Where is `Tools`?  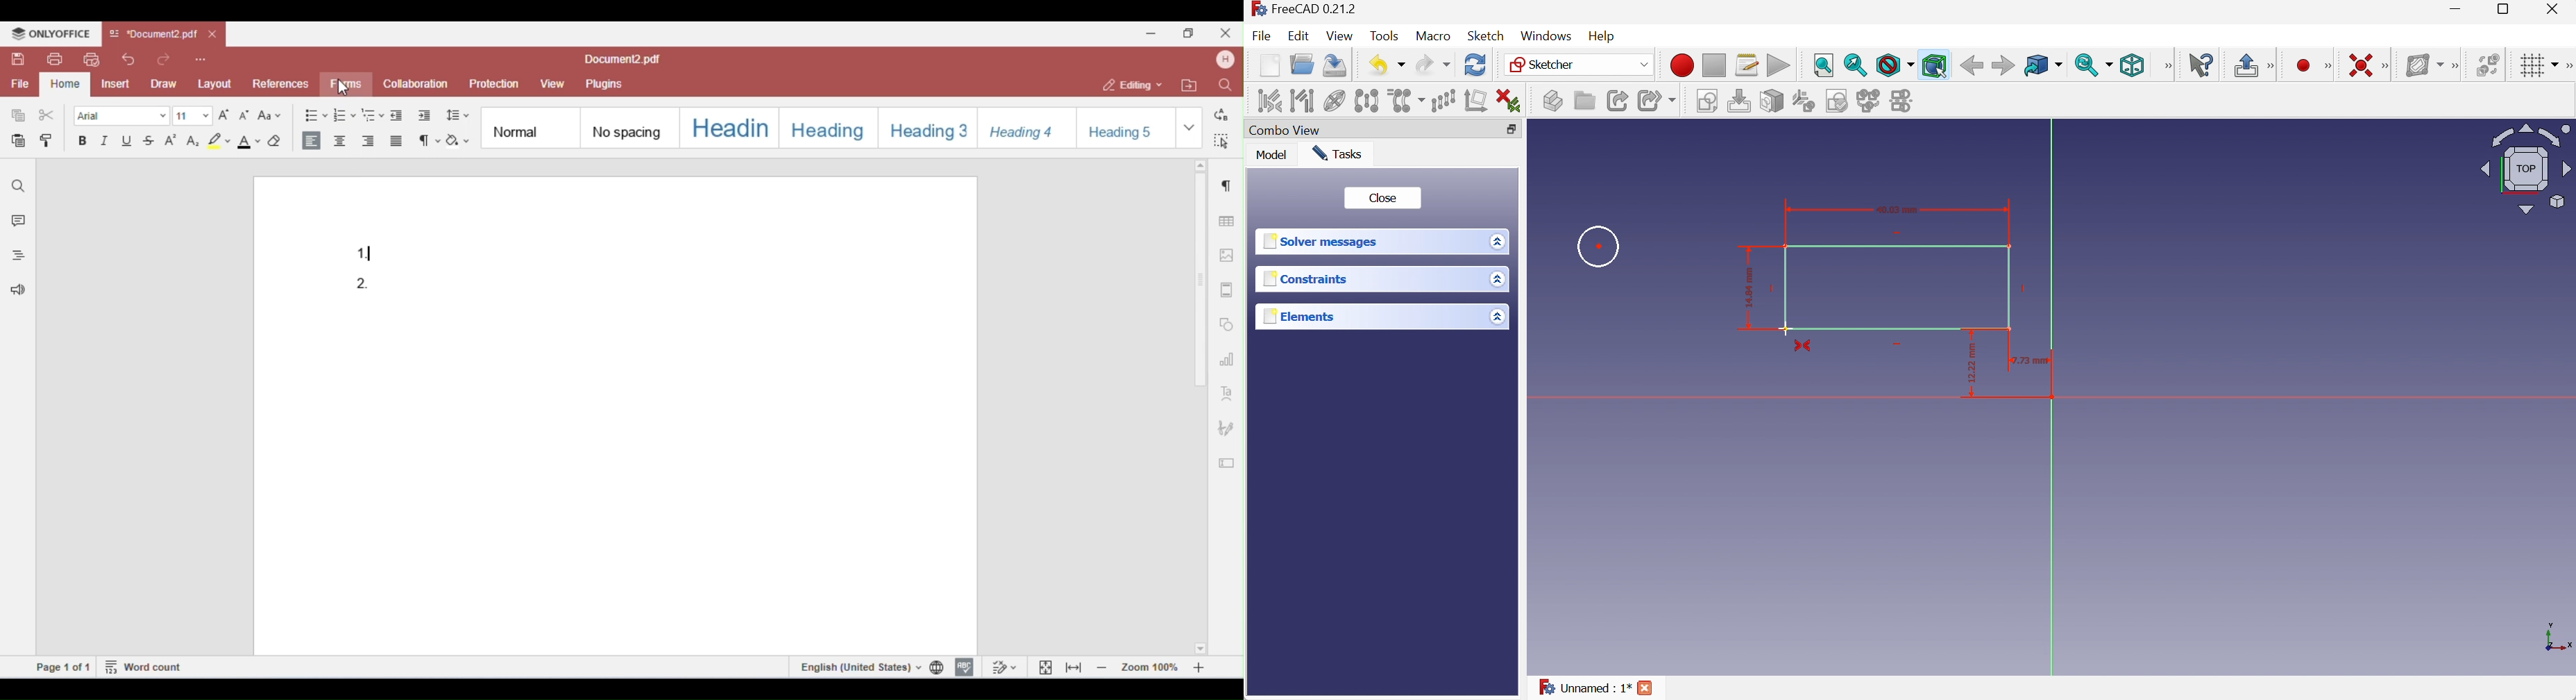 Tools is located at coordinates (1385, 36).